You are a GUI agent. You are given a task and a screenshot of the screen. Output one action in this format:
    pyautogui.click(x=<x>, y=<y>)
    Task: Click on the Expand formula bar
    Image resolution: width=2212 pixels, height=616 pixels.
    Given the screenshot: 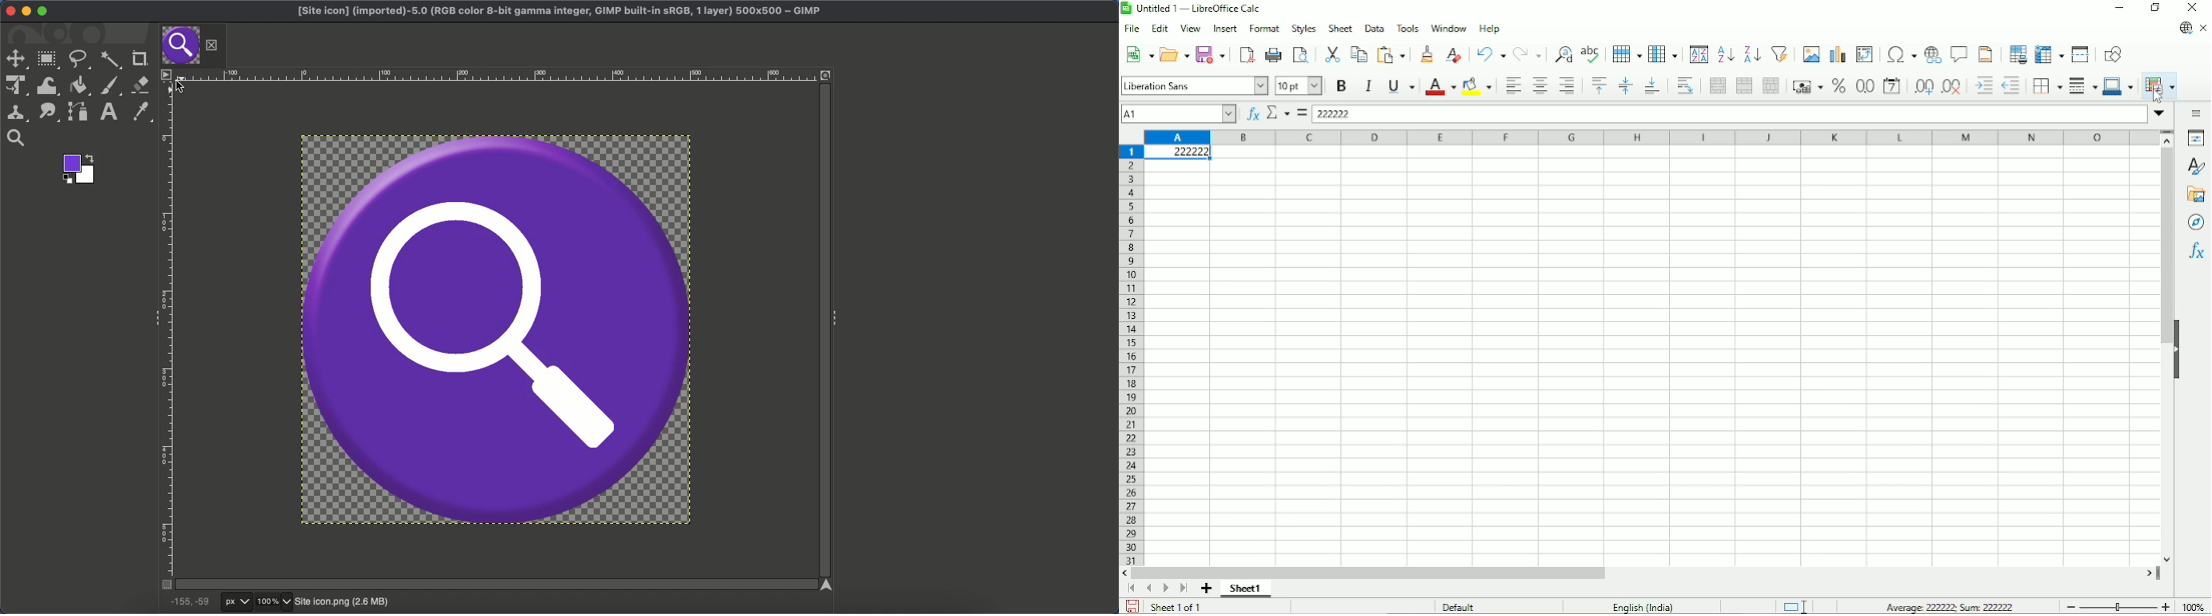 What is the action you would take?
    pyautogui.click(x=2159, y=112)
    